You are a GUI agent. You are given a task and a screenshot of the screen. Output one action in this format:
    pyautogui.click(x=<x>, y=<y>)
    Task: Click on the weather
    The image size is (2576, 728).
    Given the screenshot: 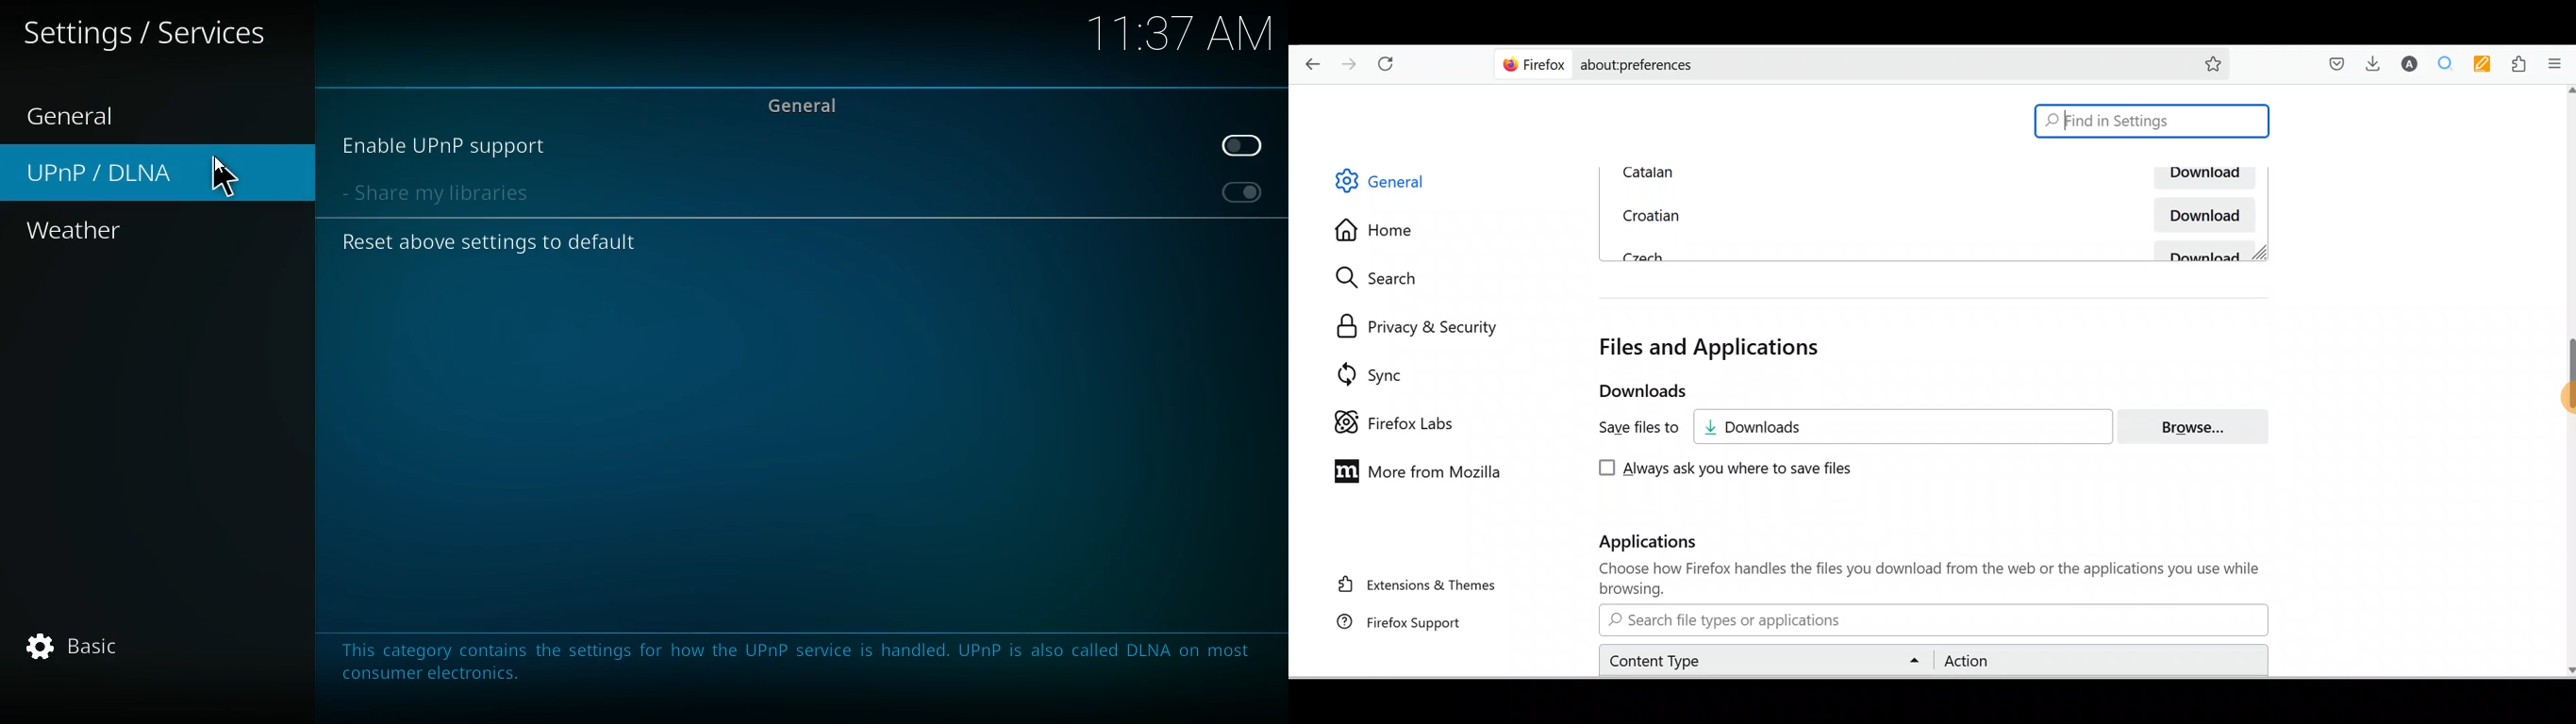 What is the action you would take?
    pyautogui.click(x=118, y=232)
    